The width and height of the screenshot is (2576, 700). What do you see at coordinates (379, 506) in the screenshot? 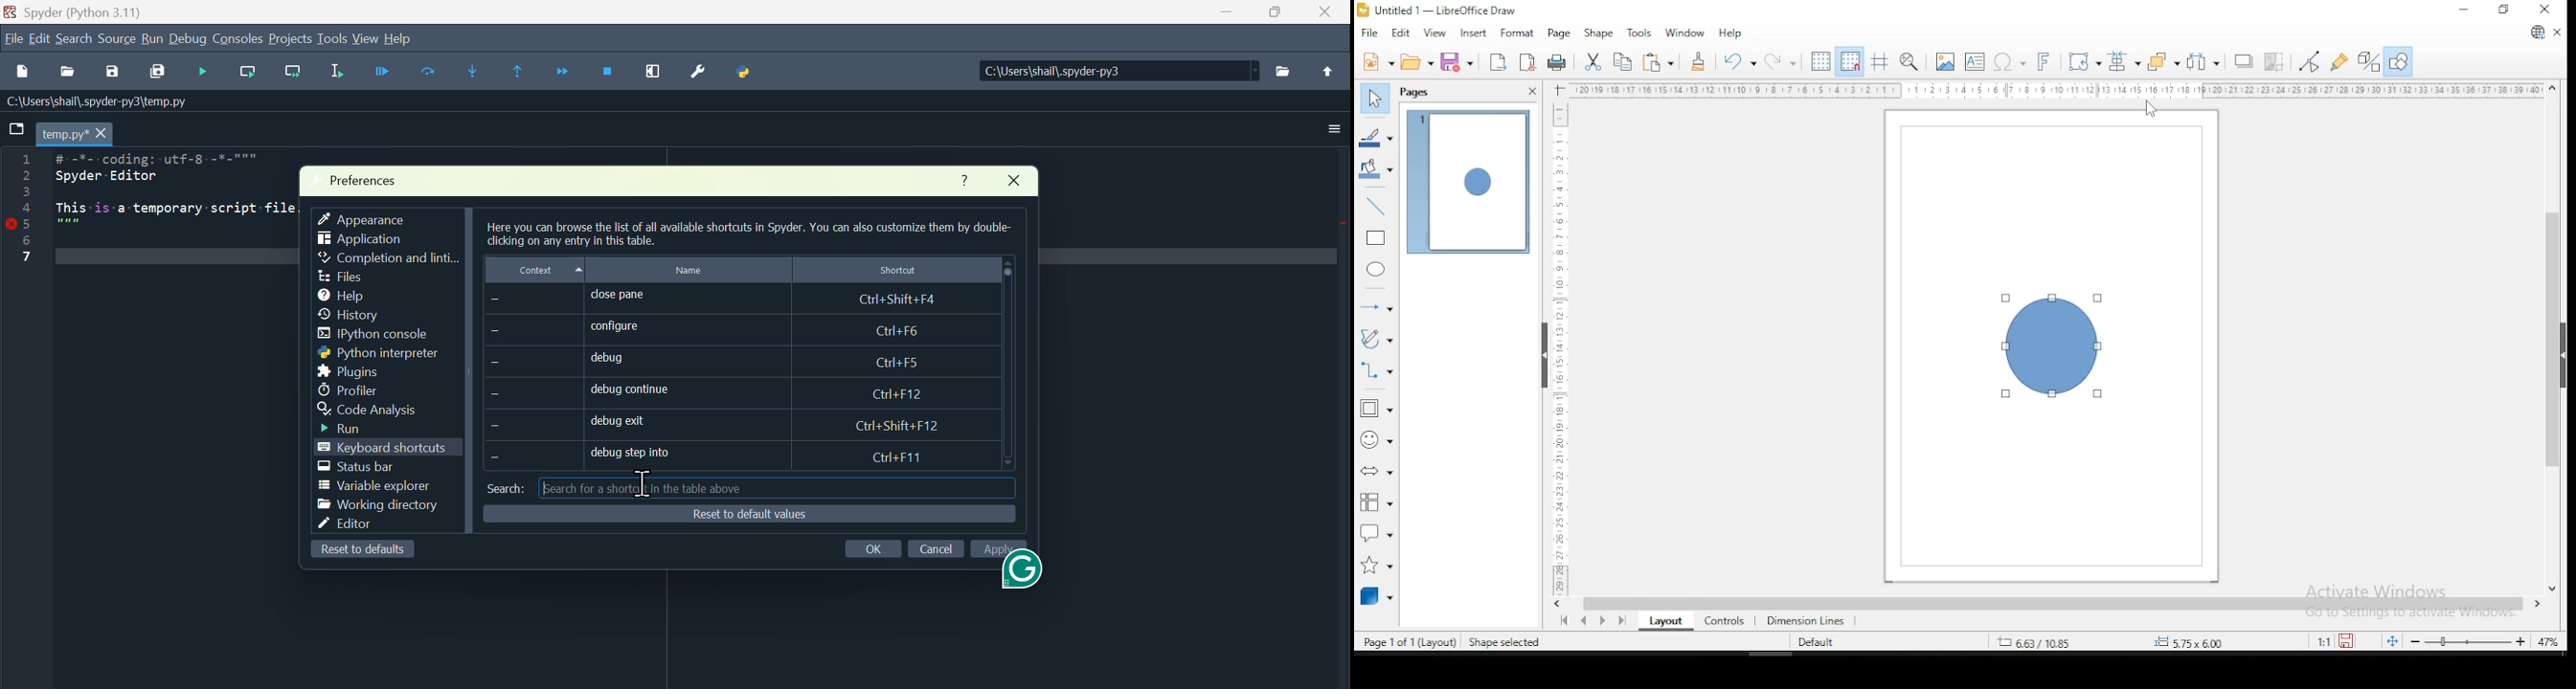
I see `Working directory` at bounding box center [379, 506].